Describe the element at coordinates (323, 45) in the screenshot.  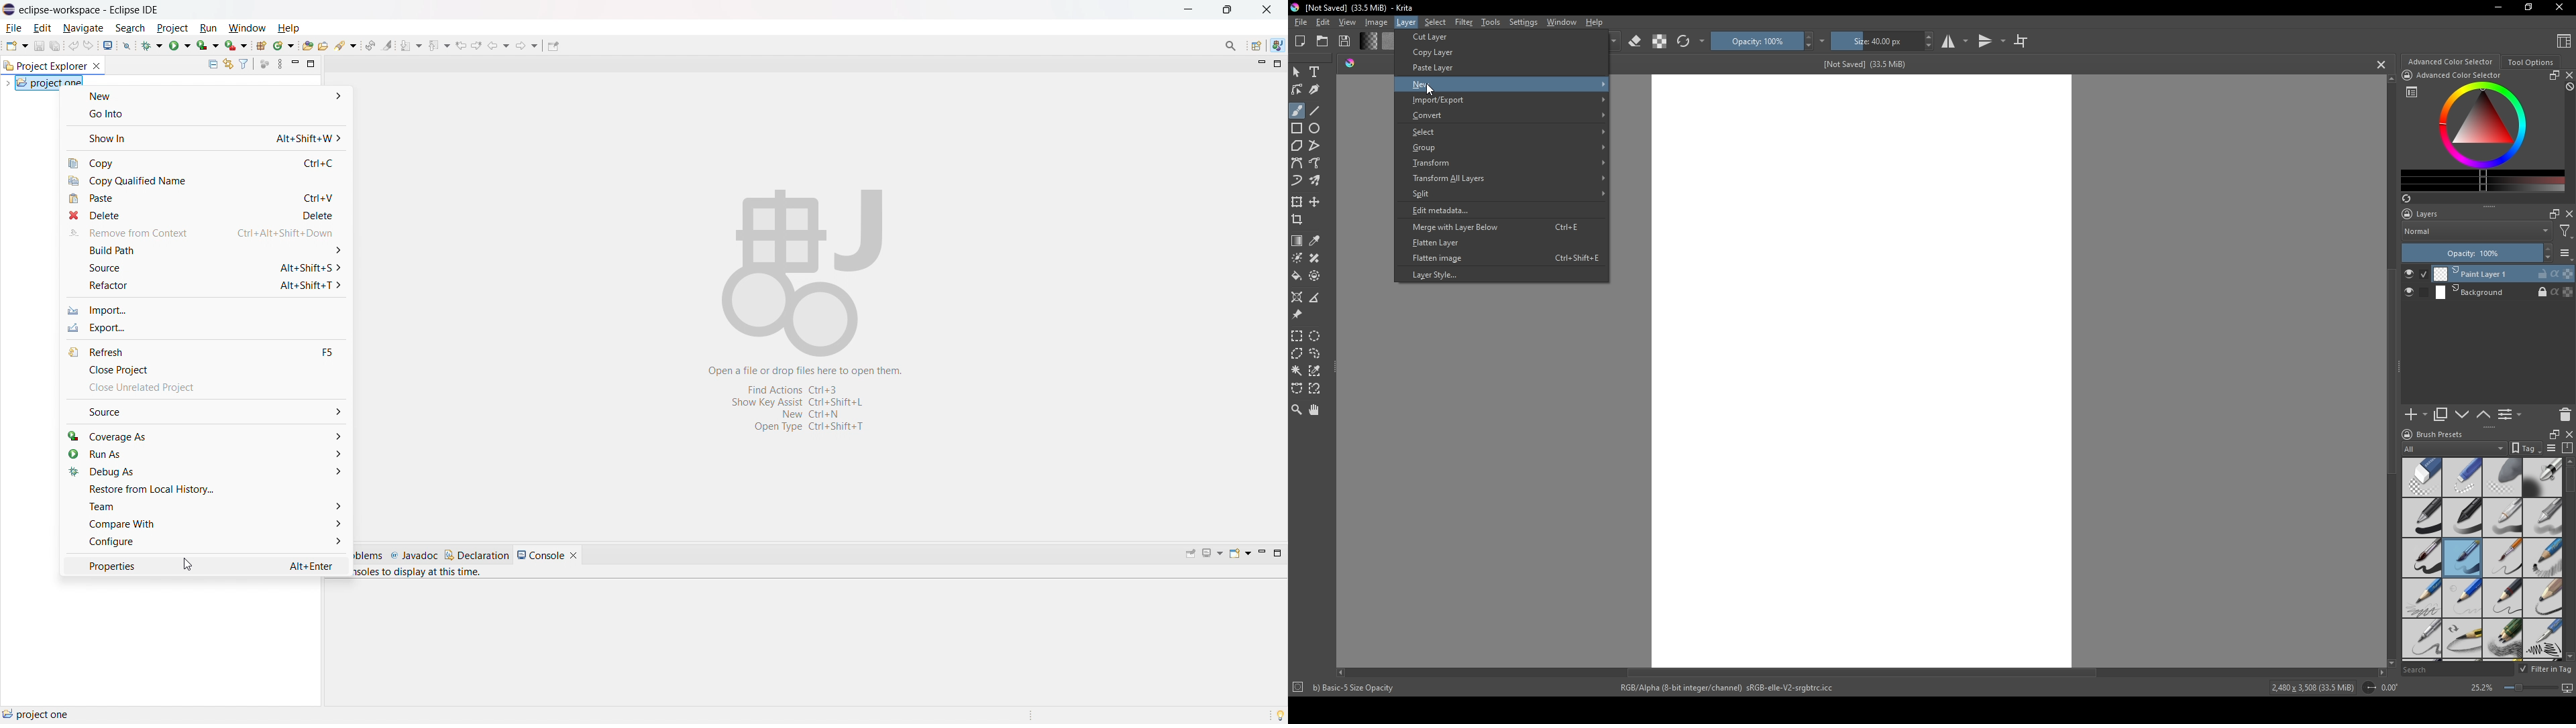
I see `open task` at that location.